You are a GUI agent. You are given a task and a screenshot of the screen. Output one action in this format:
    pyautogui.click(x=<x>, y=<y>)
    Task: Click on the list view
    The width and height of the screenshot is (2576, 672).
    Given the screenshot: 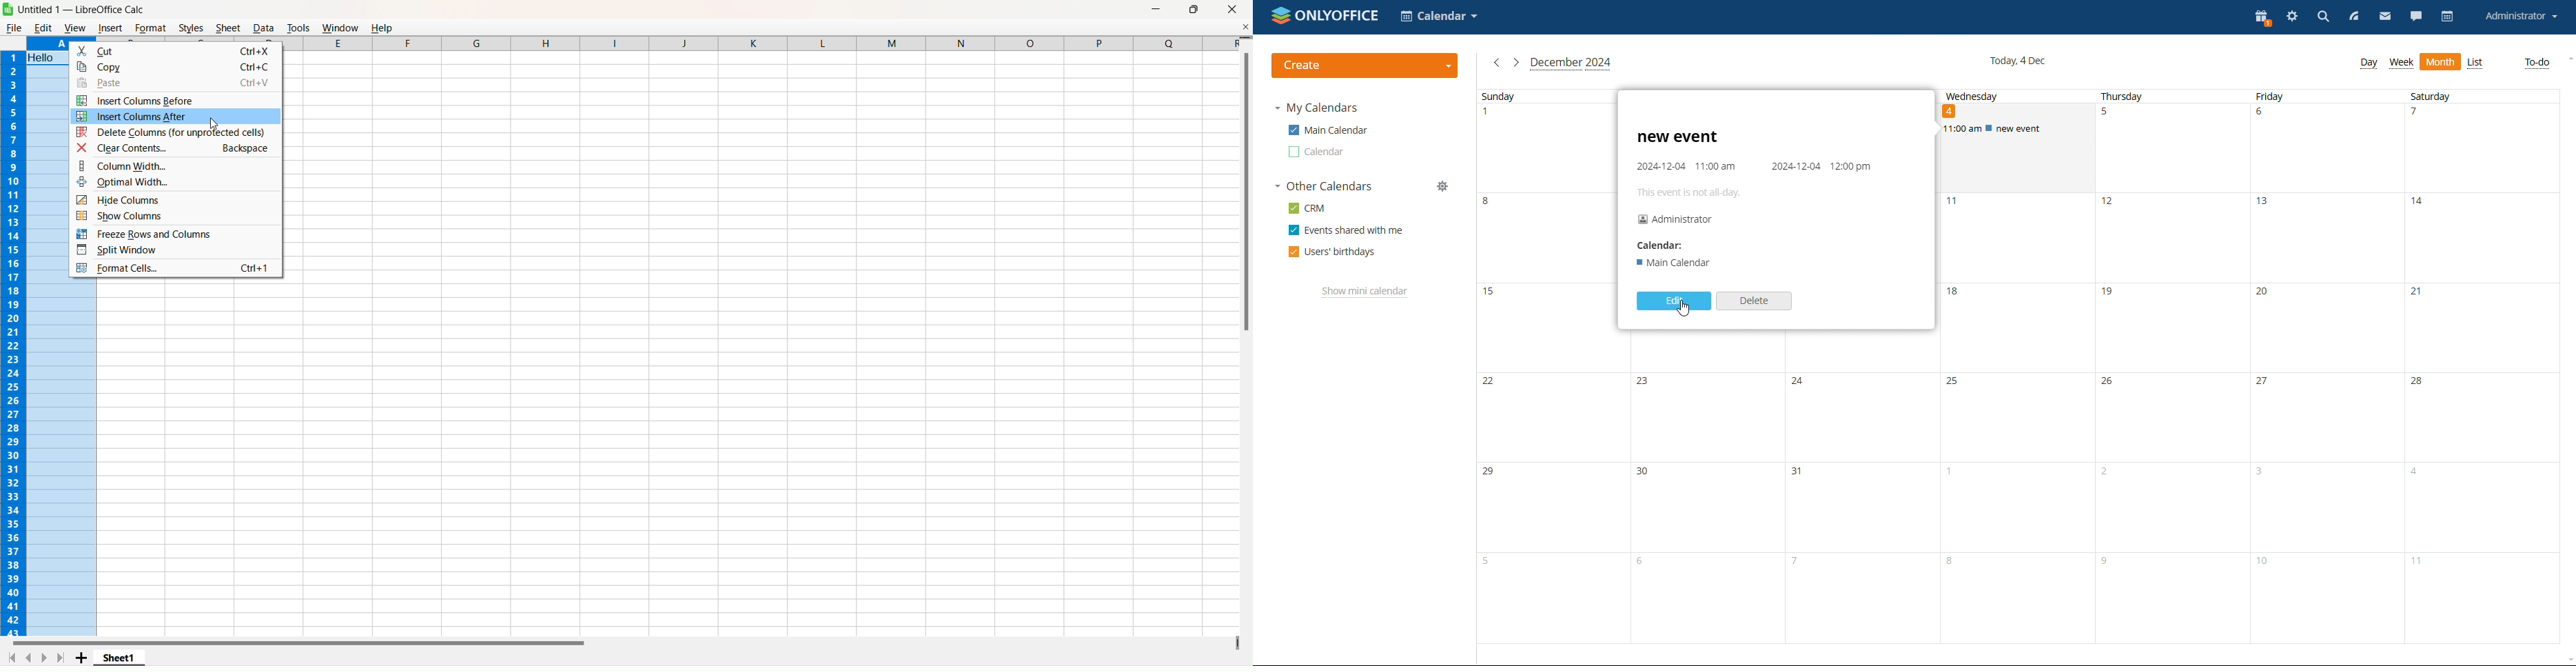 What is the action you would take?
    pyautogui.click(x=2440, y=62)
    